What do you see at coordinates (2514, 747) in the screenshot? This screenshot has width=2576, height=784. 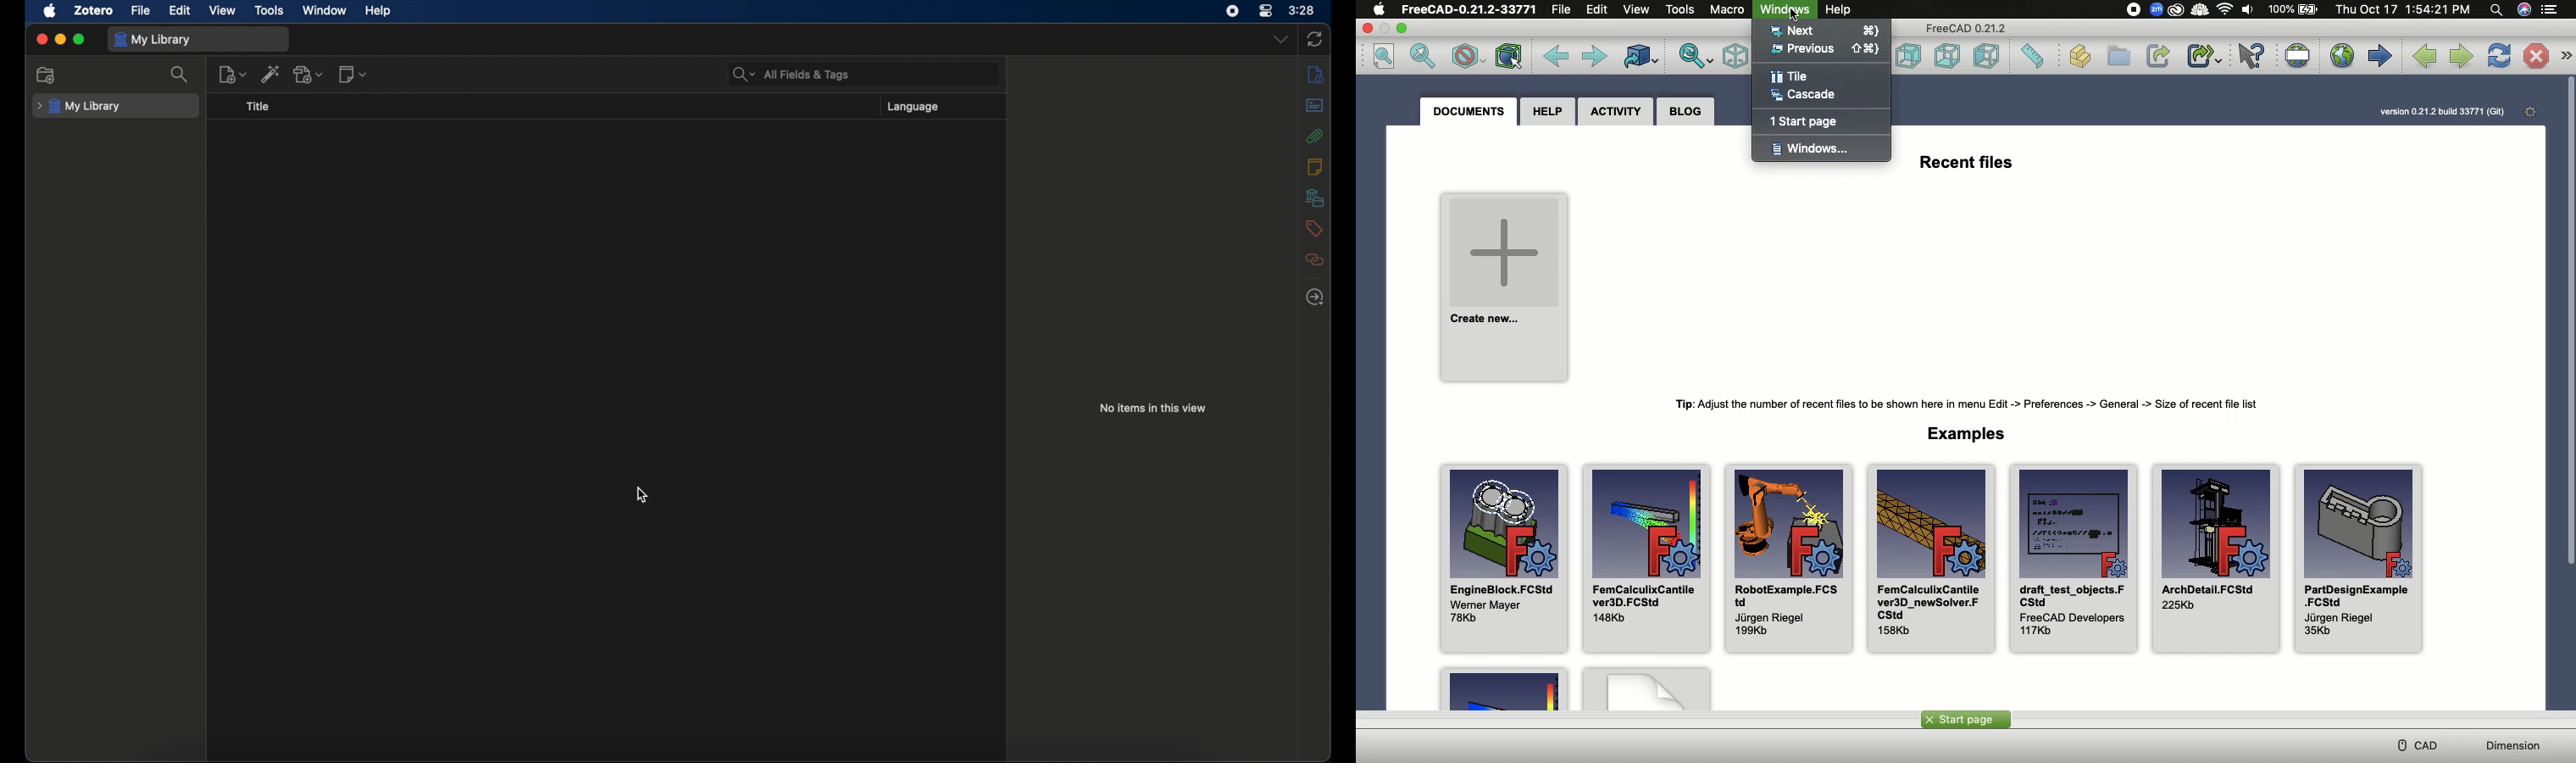 I see `Dimension` at bounding box center [2514, 747].